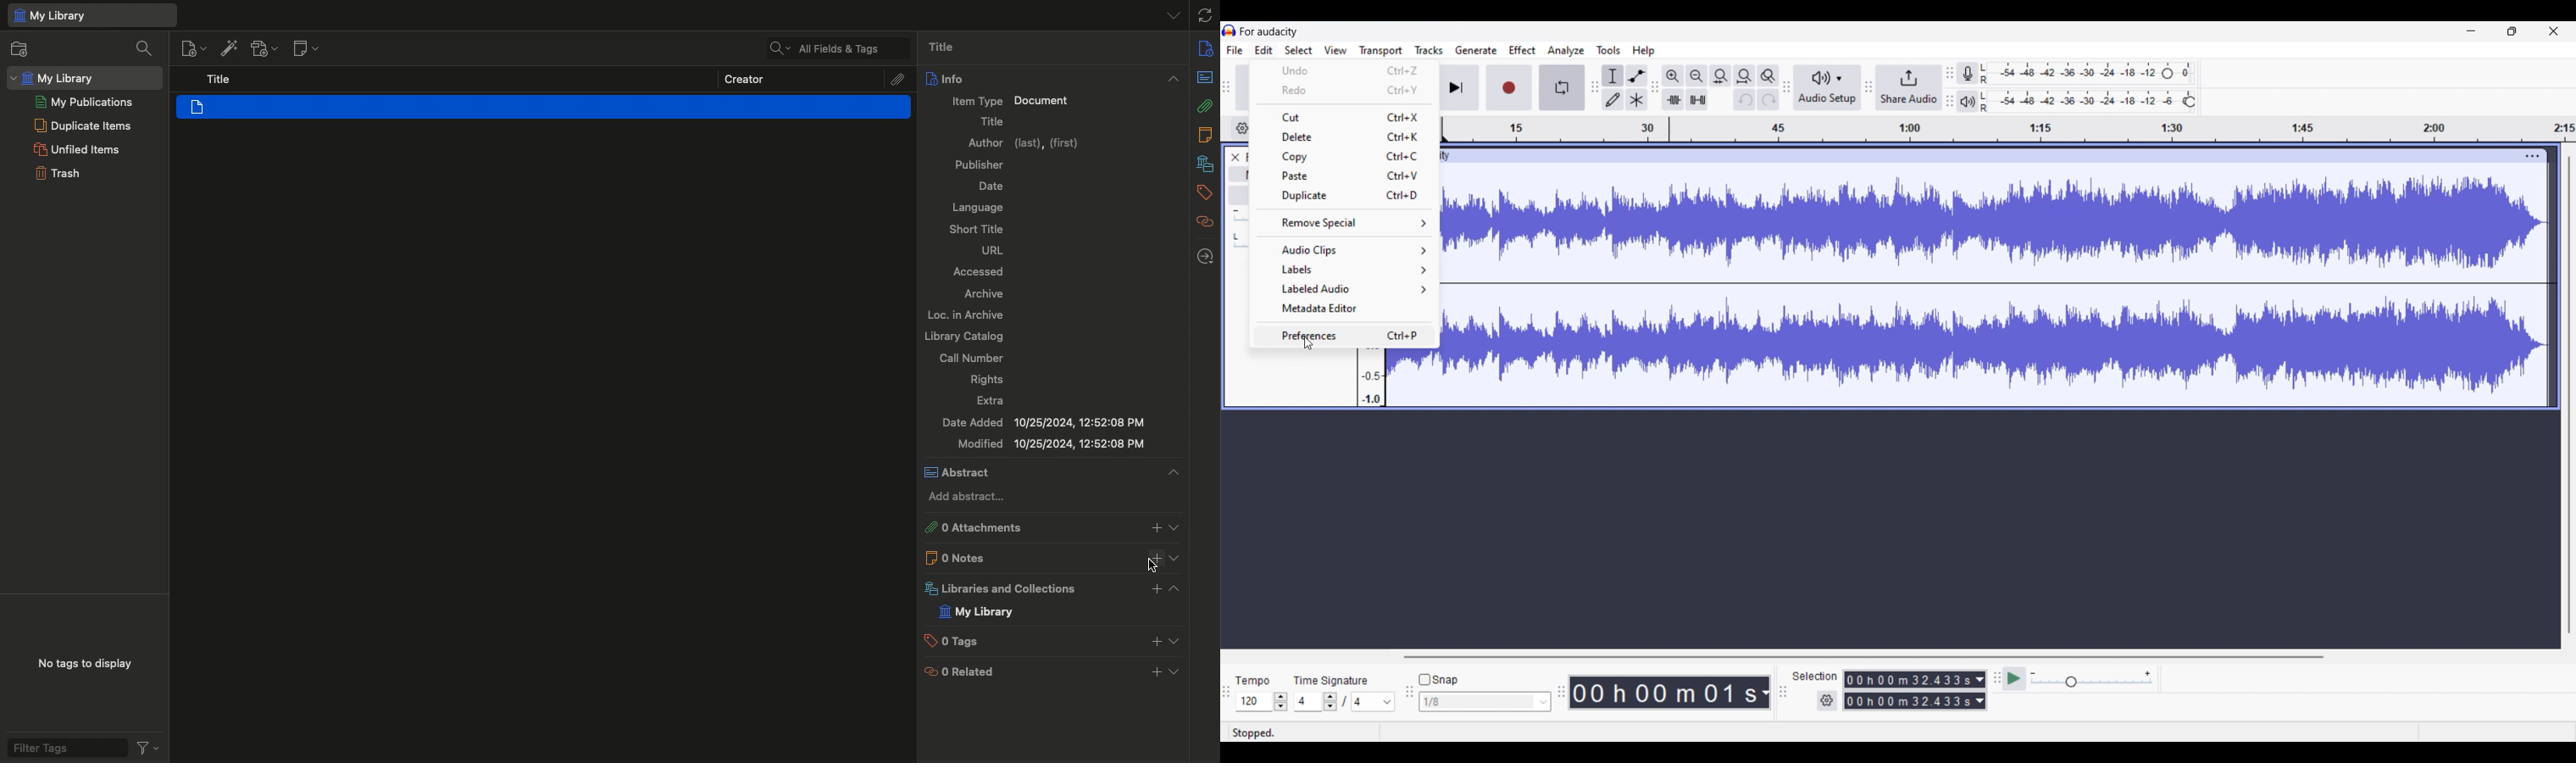 The width and height of the screenshot is (2576, 784). Describe the element at coordinates (1745, 100) in the screenshot. I see `Undo` at that location.